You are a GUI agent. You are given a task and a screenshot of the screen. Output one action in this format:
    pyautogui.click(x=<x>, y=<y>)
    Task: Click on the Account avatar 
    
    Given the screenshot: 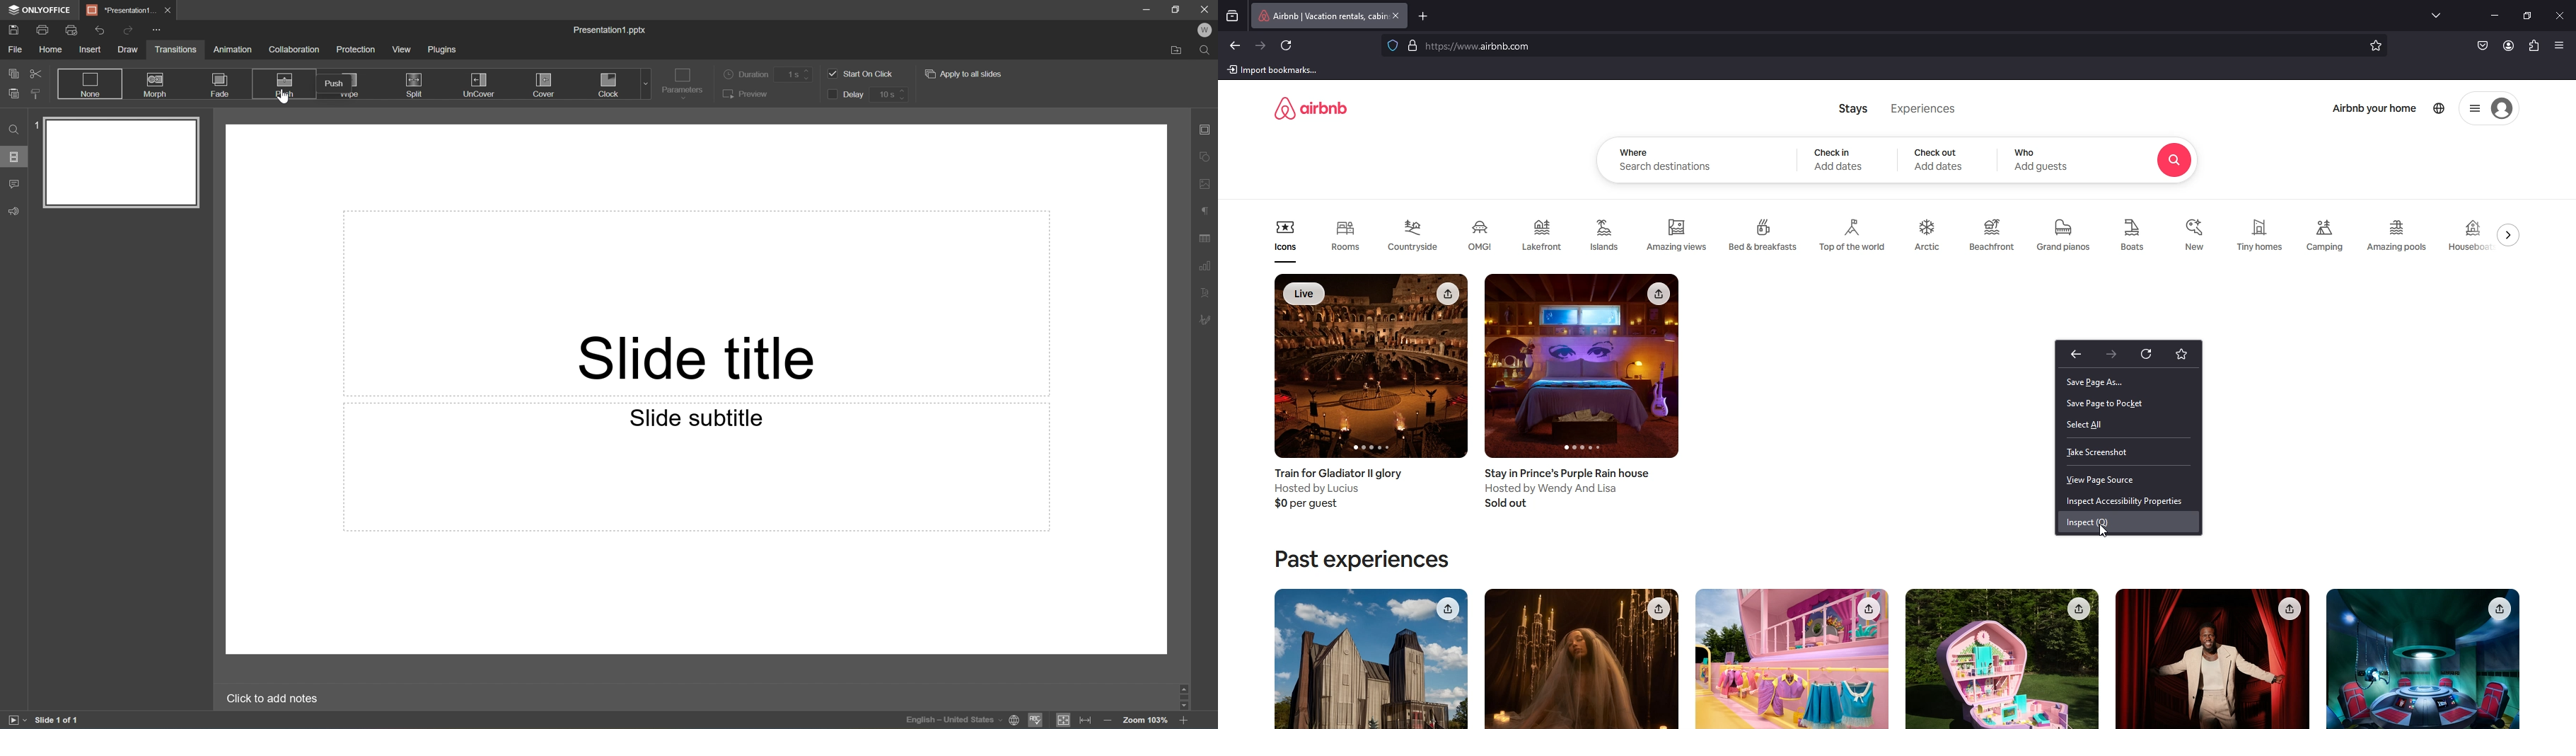 What is the action you would take?
    pyautogui.click(x=2502, y=109)
    